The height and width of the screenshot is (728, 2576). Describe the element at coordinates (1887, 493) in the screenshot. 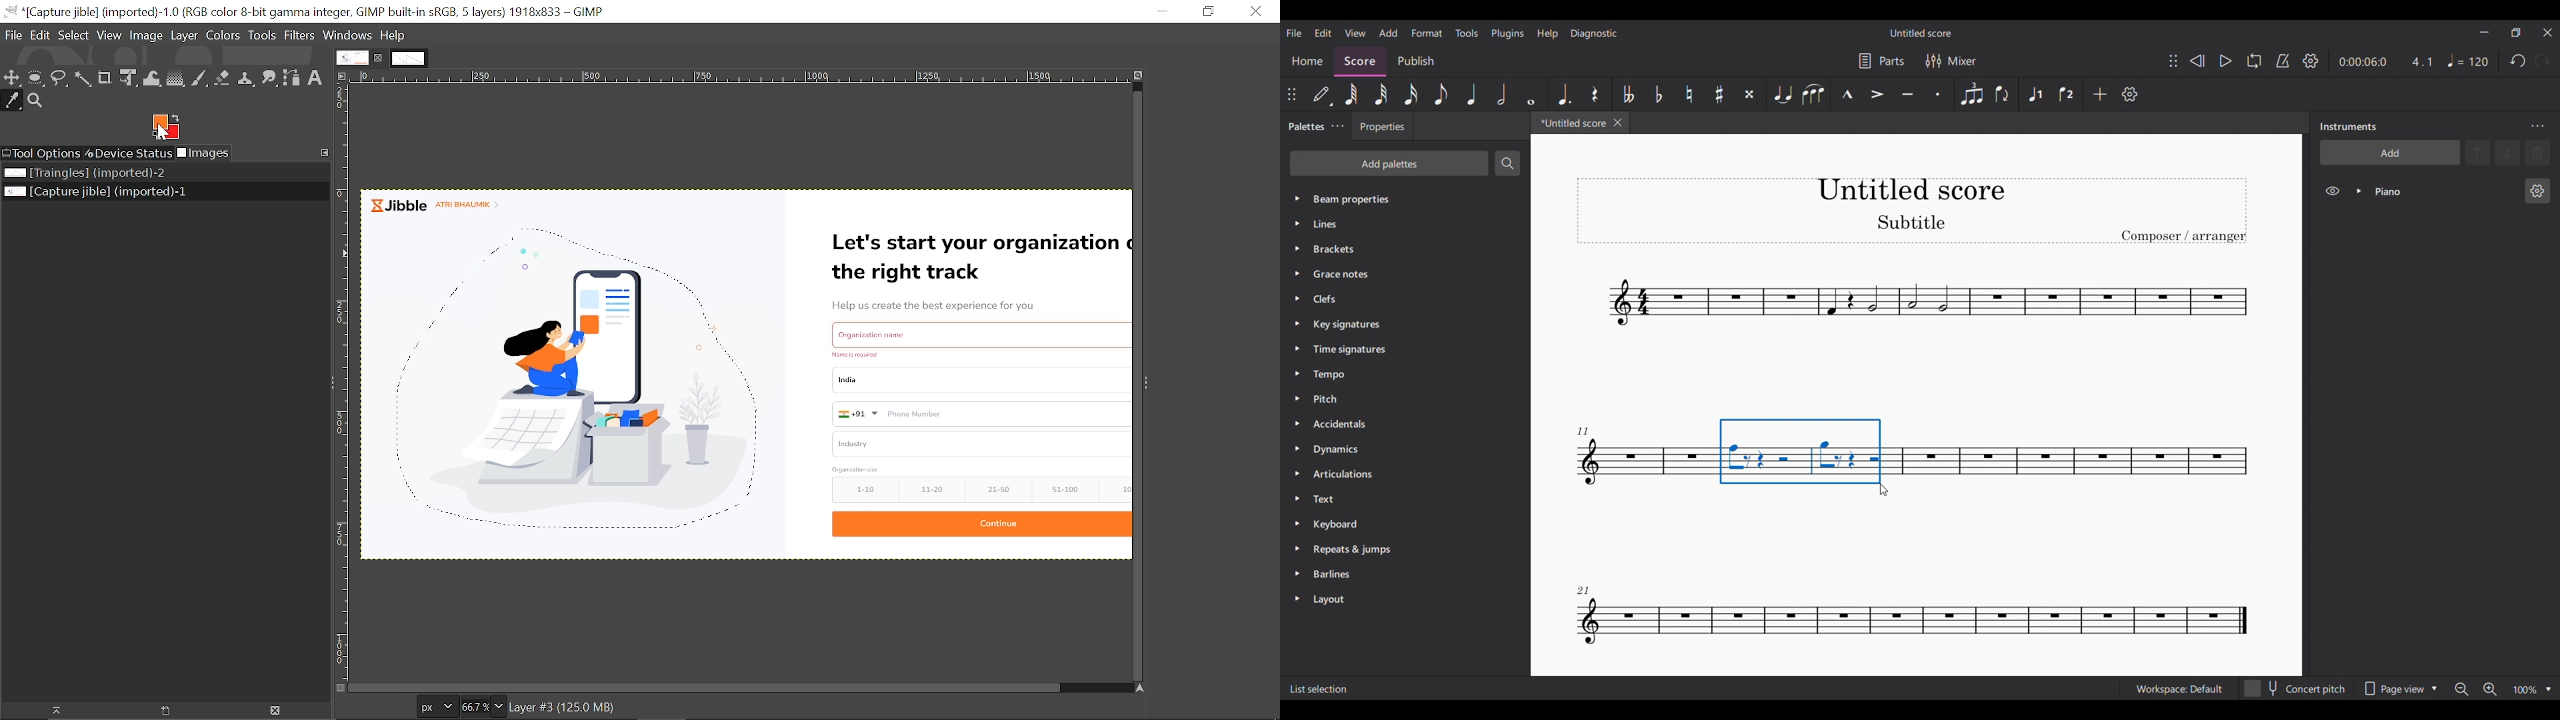

I see `Cursor` at that location.